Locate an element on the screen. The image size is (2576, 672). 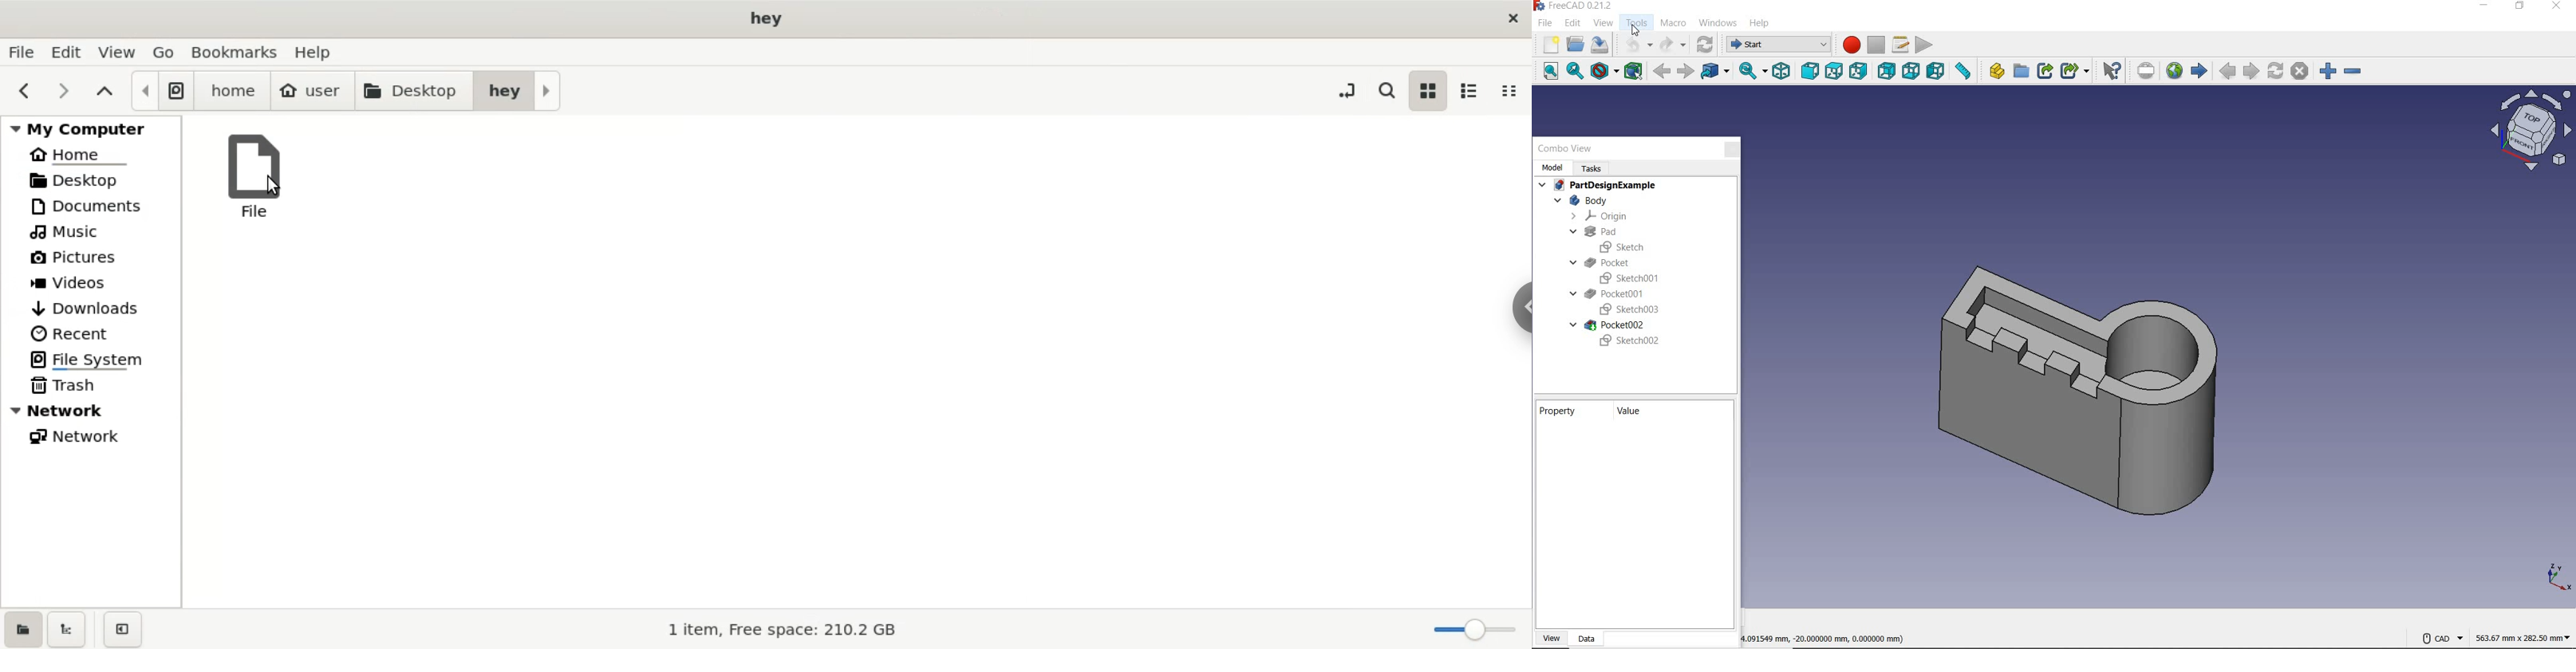
Sketch001 is located at coordinates (1632, 277).